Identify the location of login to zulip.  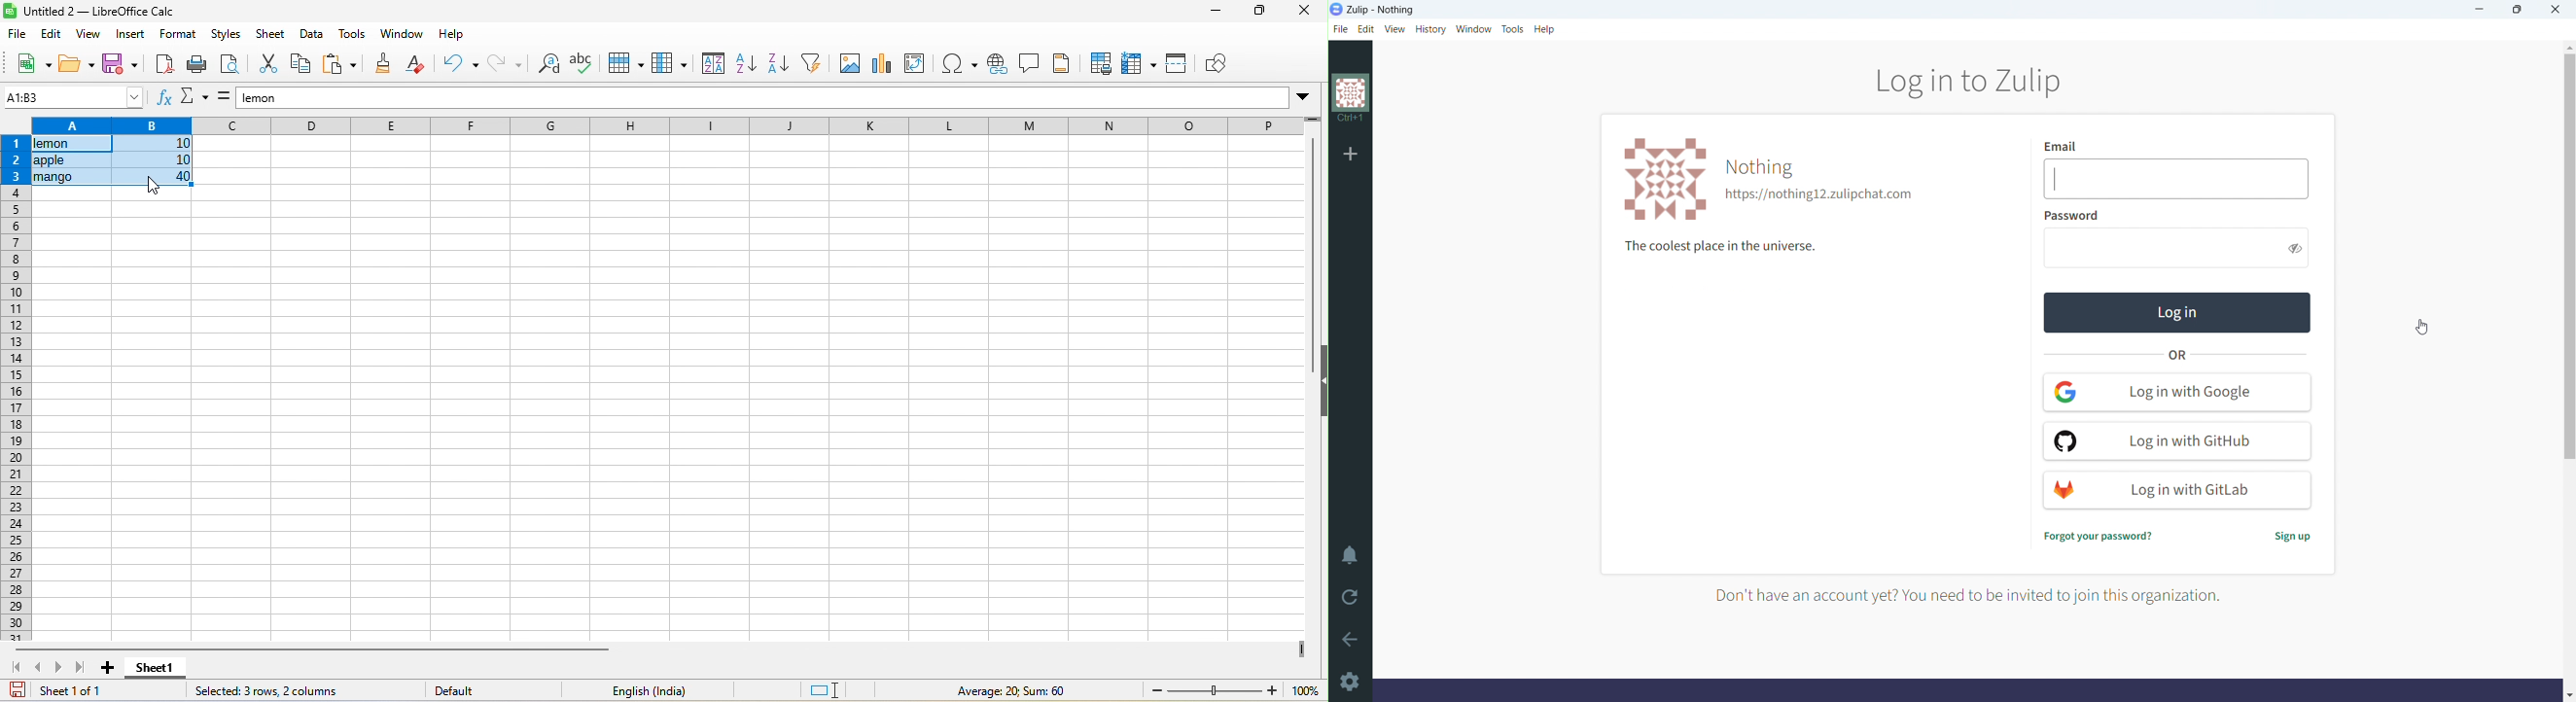
(1968, 81).